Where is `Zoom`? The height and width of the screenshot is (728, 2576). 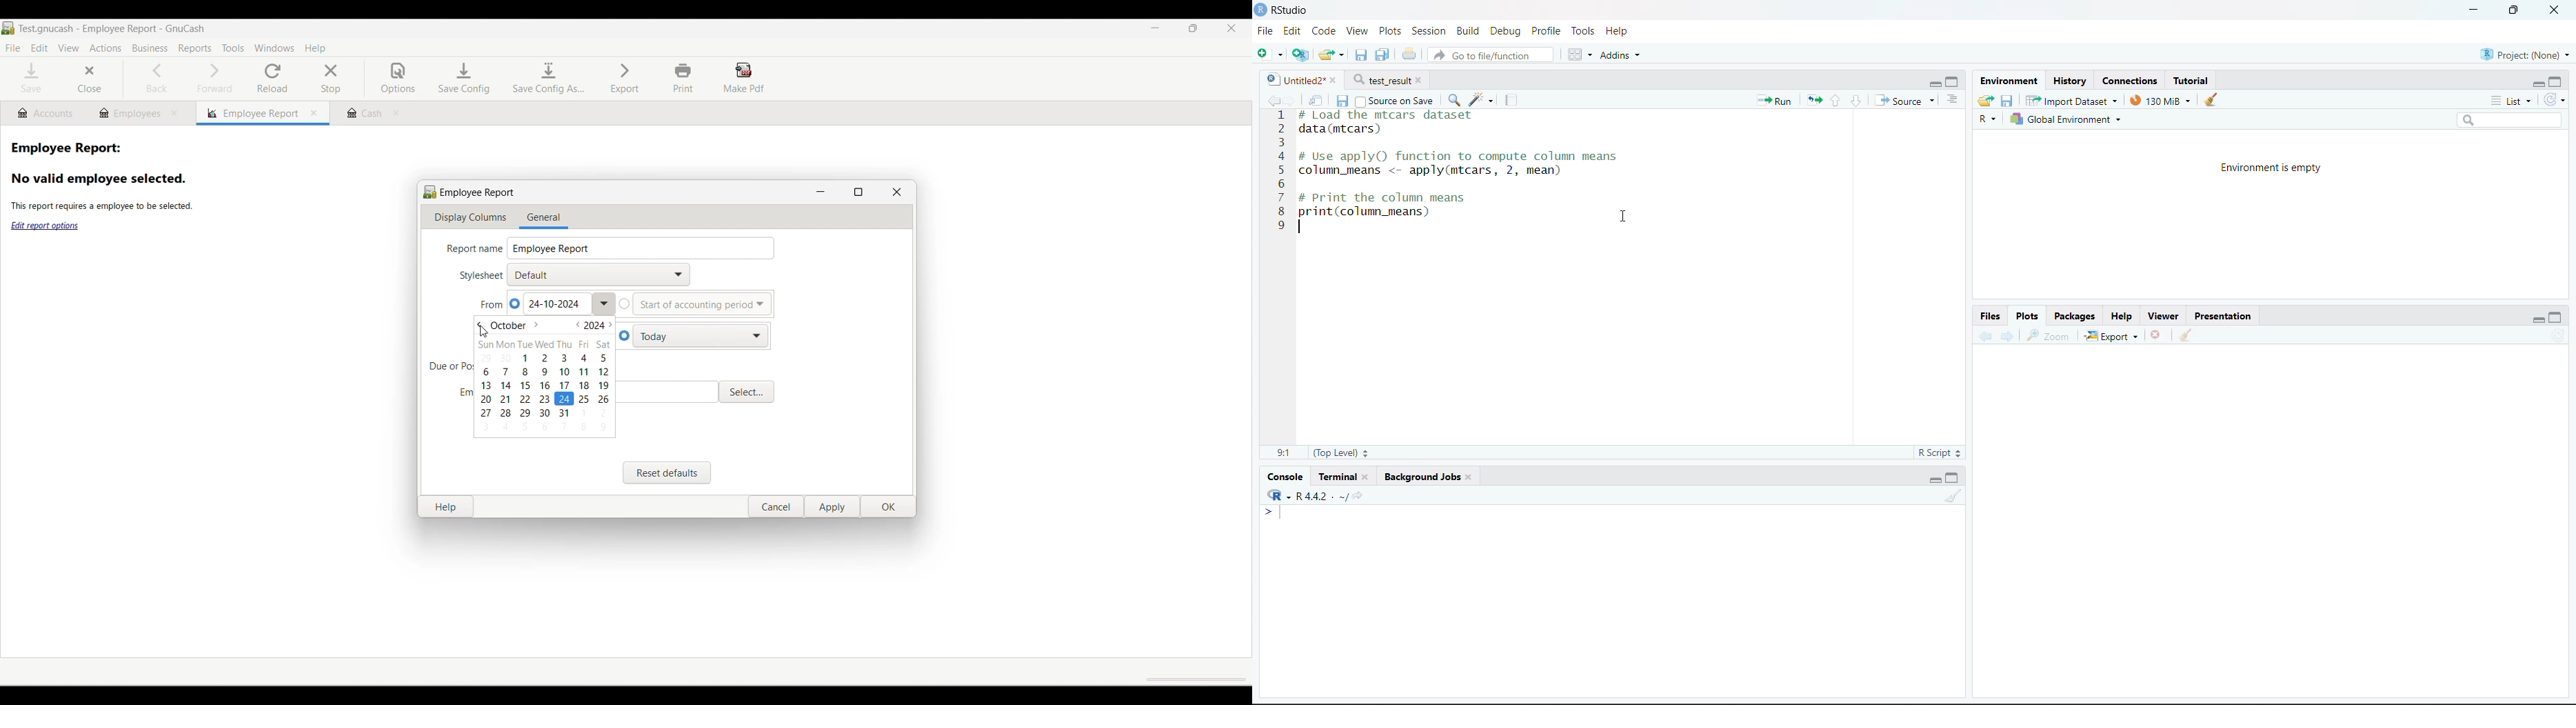 Zoom is located at coordinates (2050, 337).